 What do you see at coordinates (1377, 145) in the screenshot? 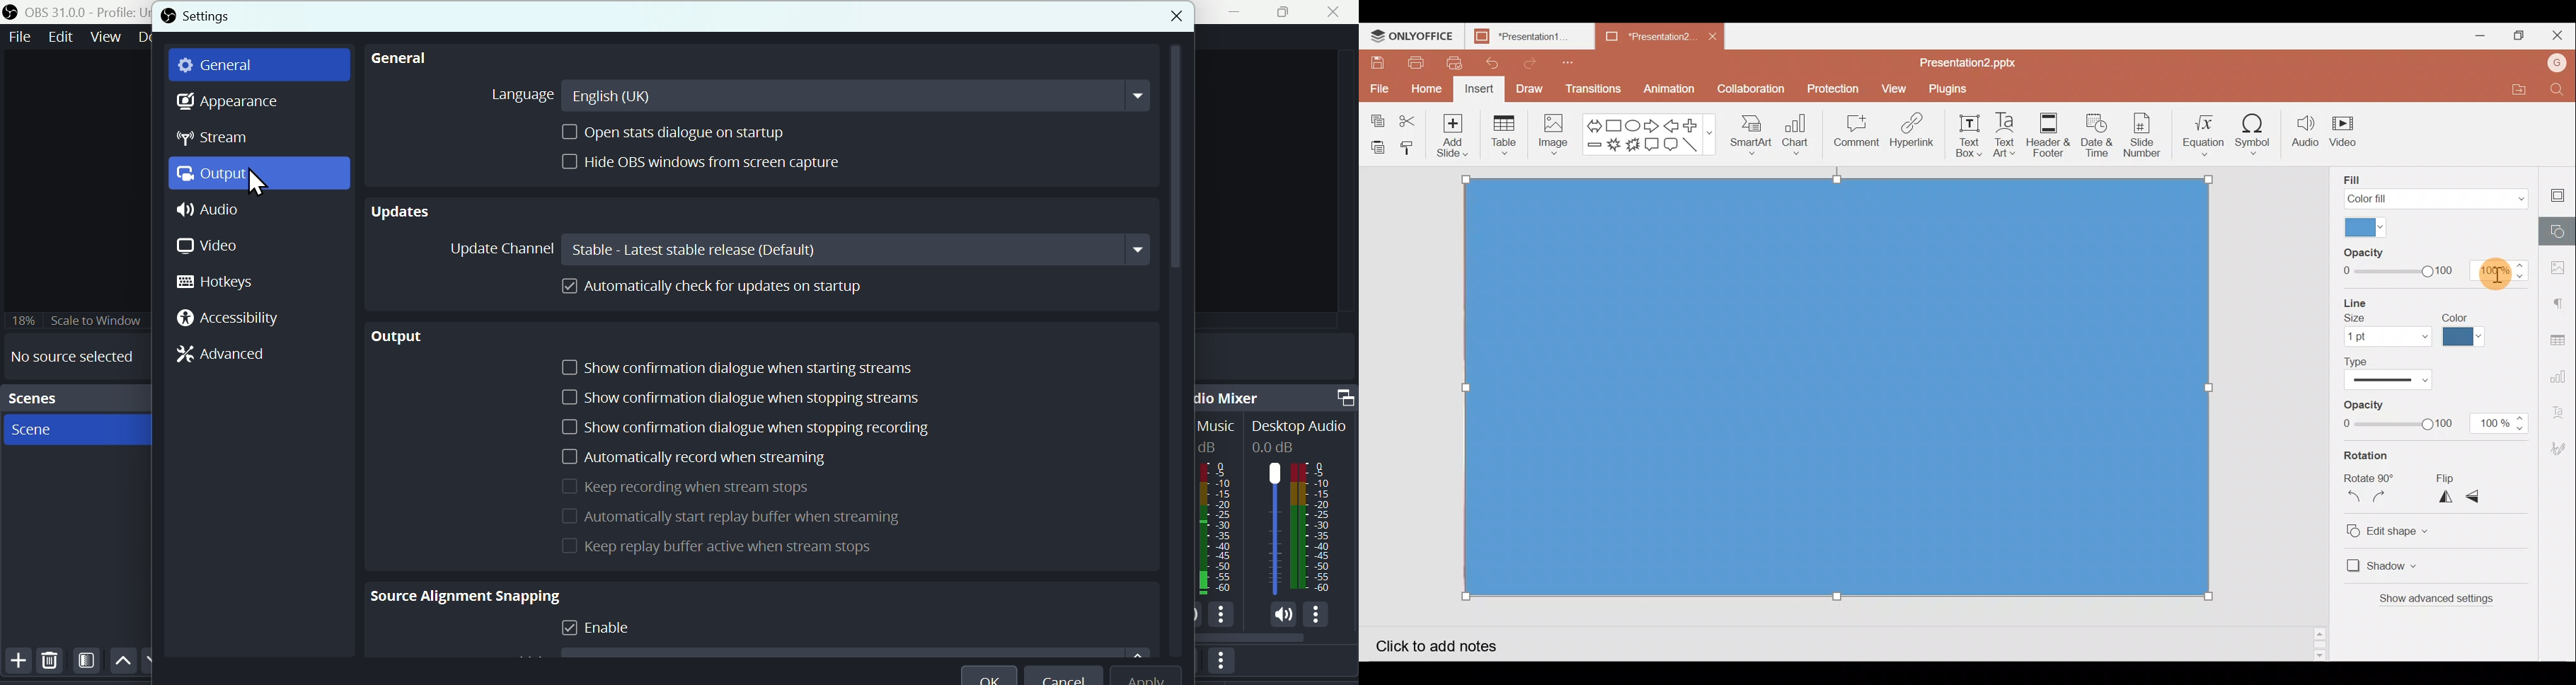
I see `Paste` at bounding box center [1377, 145].